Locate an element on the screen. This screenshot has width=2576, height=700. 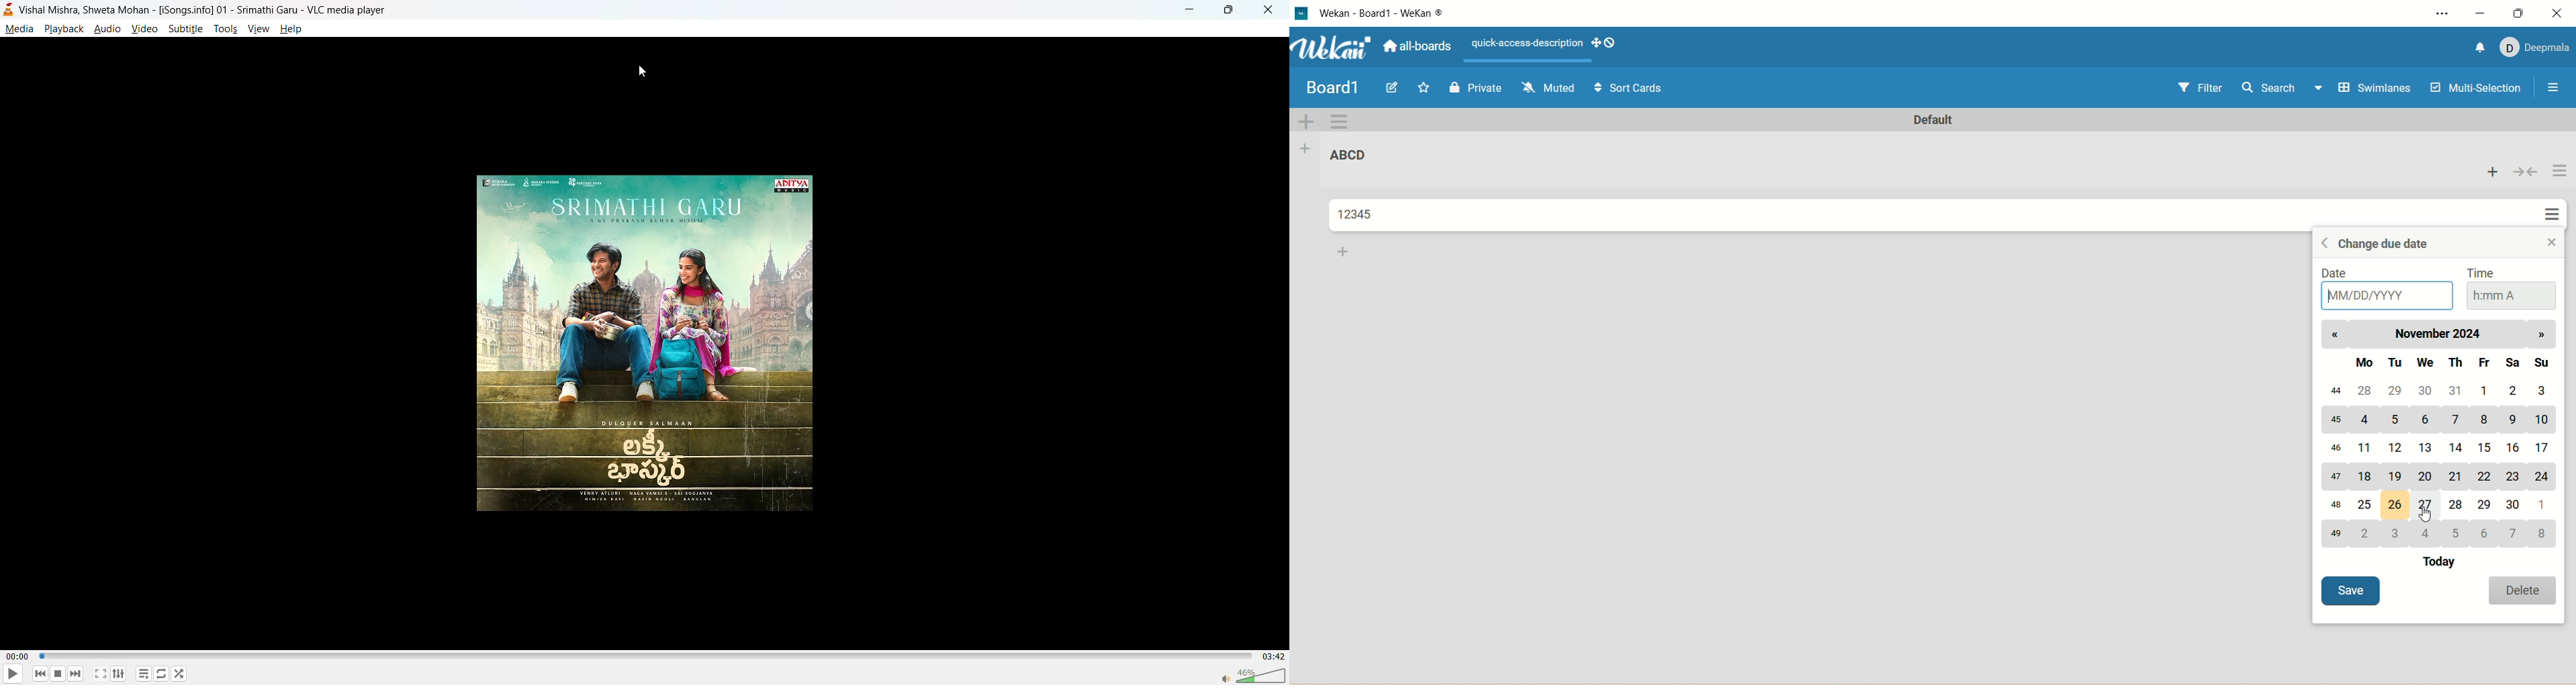
day names is located at coordinates (2443, 363).